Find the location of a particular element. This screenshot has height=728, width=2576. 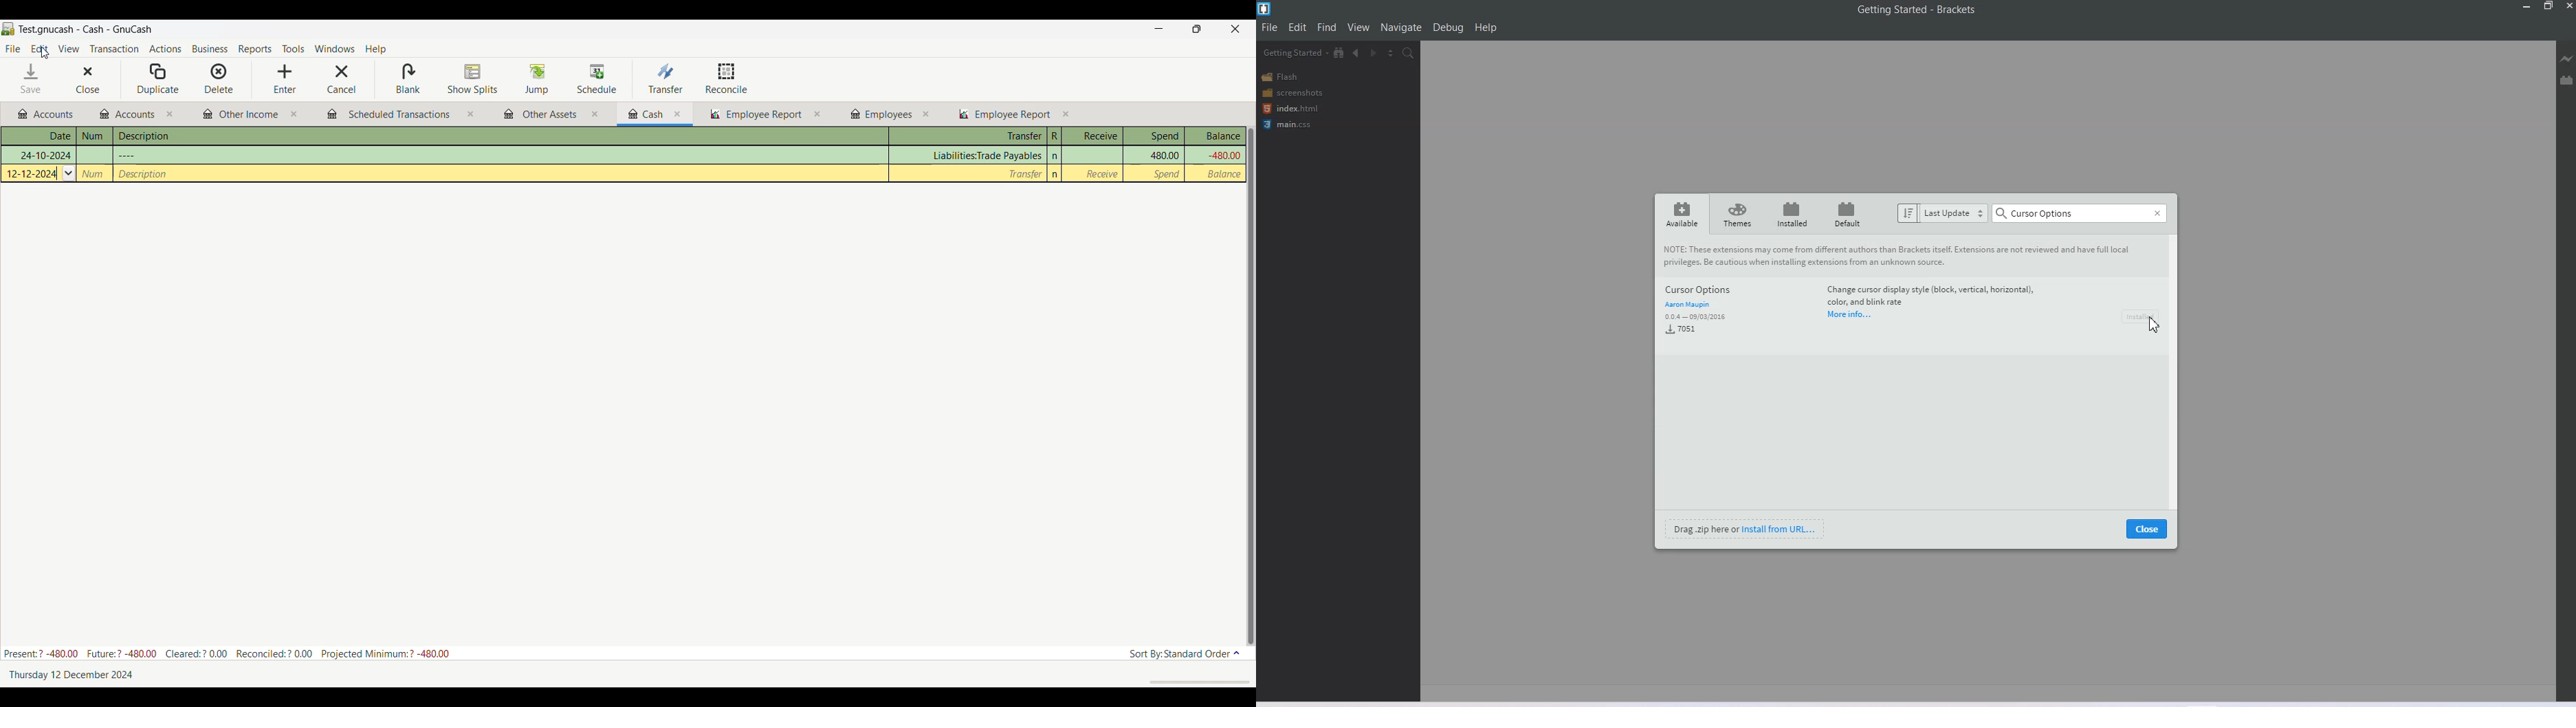

Spend column is located at coordinates (1164, 154).